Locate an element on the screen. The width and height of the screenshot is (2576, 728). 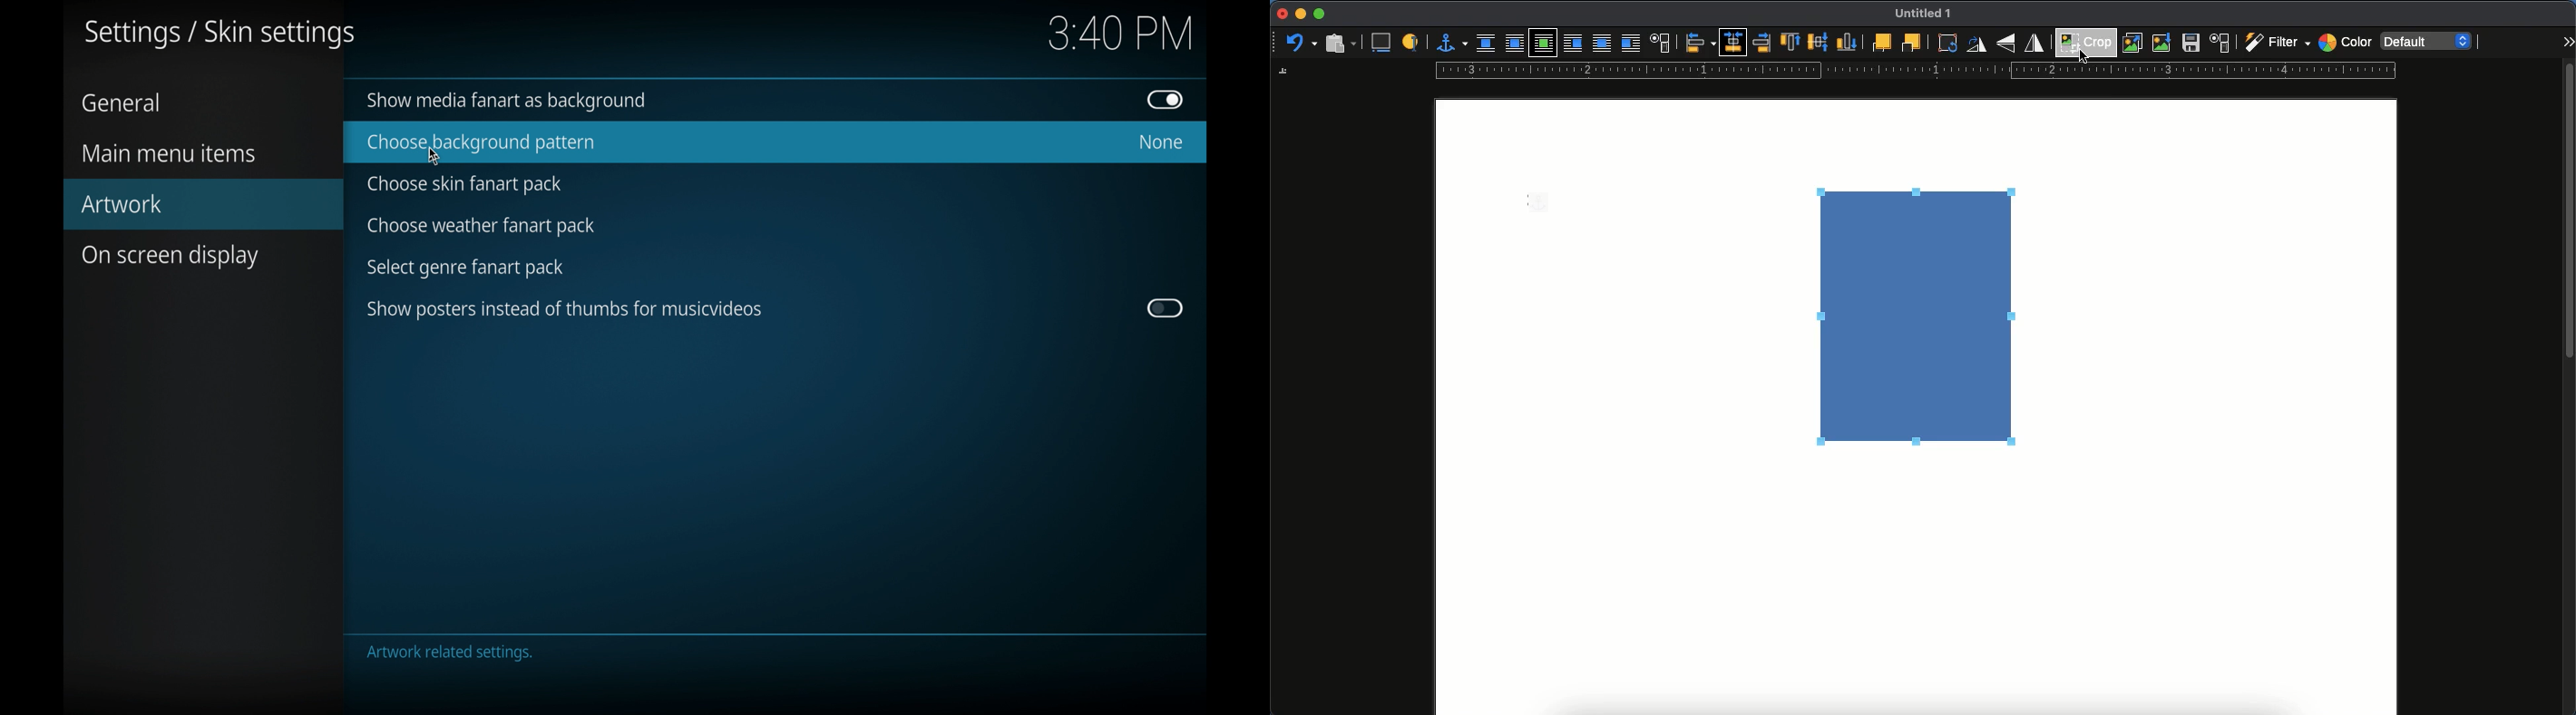
close is located at coordinates (1281, 15).